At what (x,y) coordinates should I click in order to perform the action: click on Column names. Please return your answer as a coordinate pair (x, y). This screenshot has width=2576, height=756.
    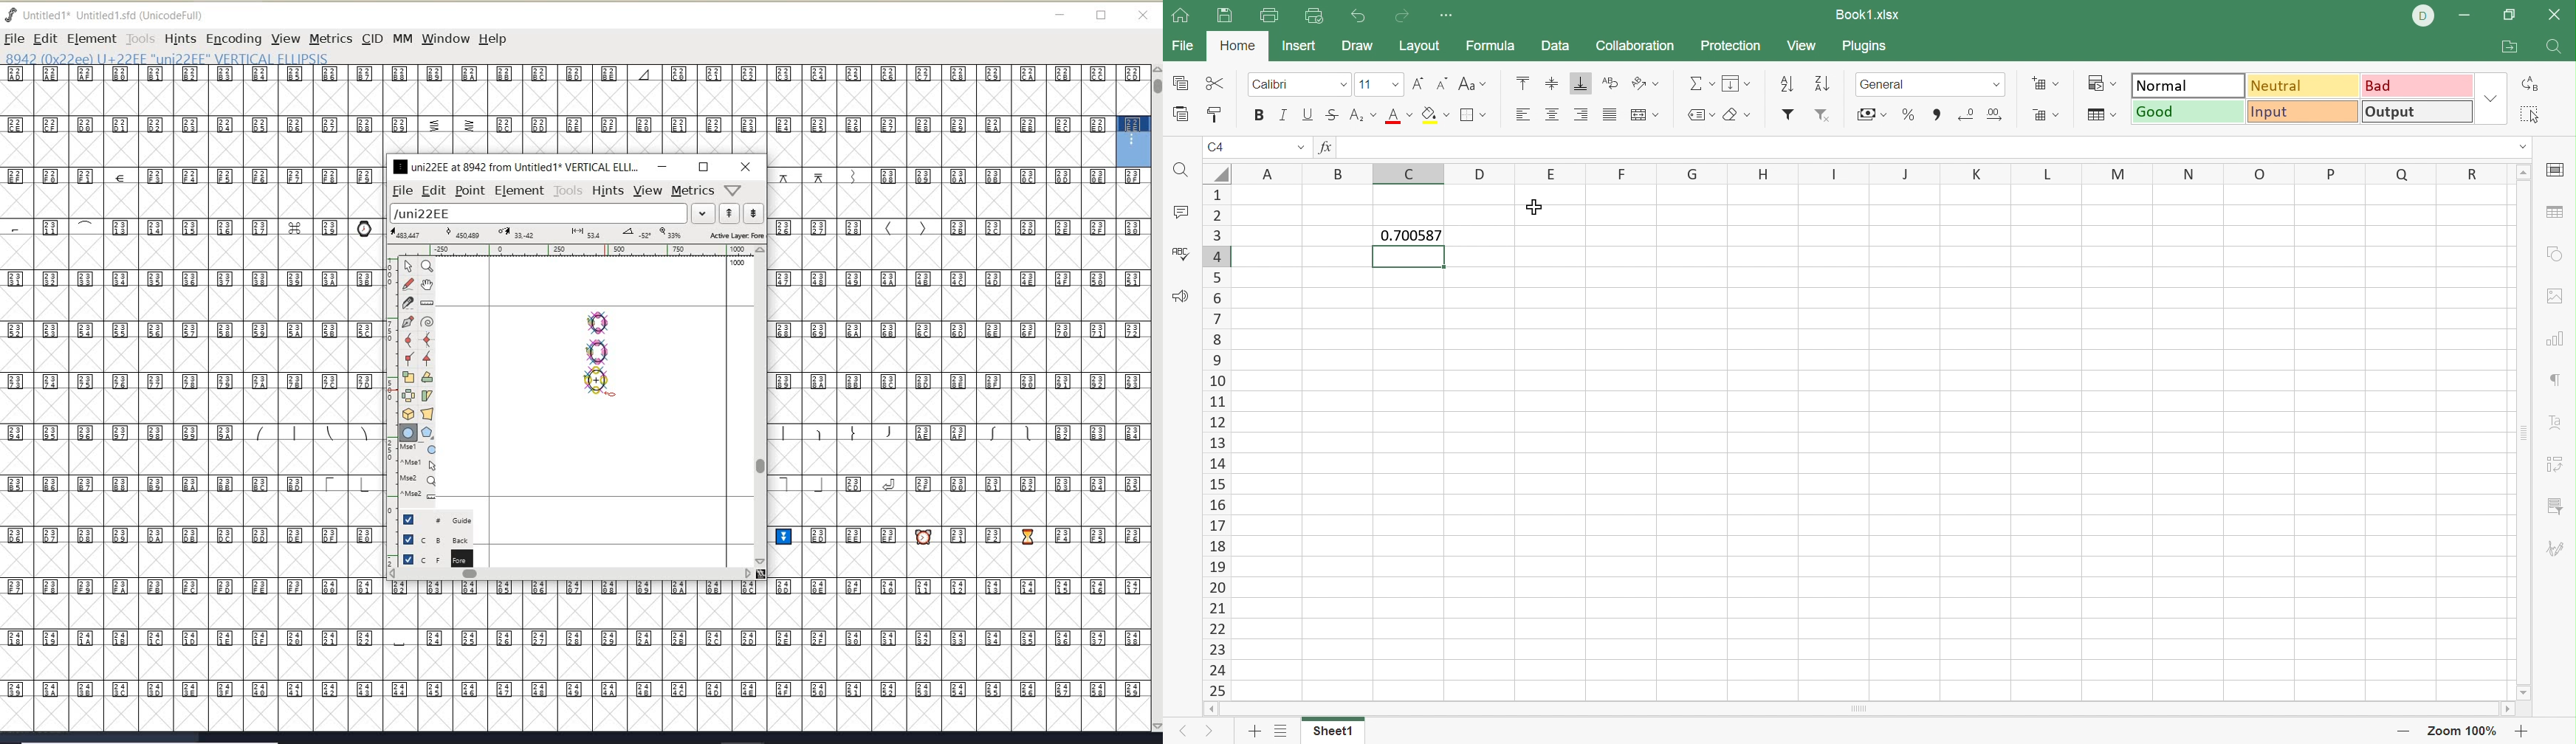
    Looking at the image, I should click on (1868, 173).